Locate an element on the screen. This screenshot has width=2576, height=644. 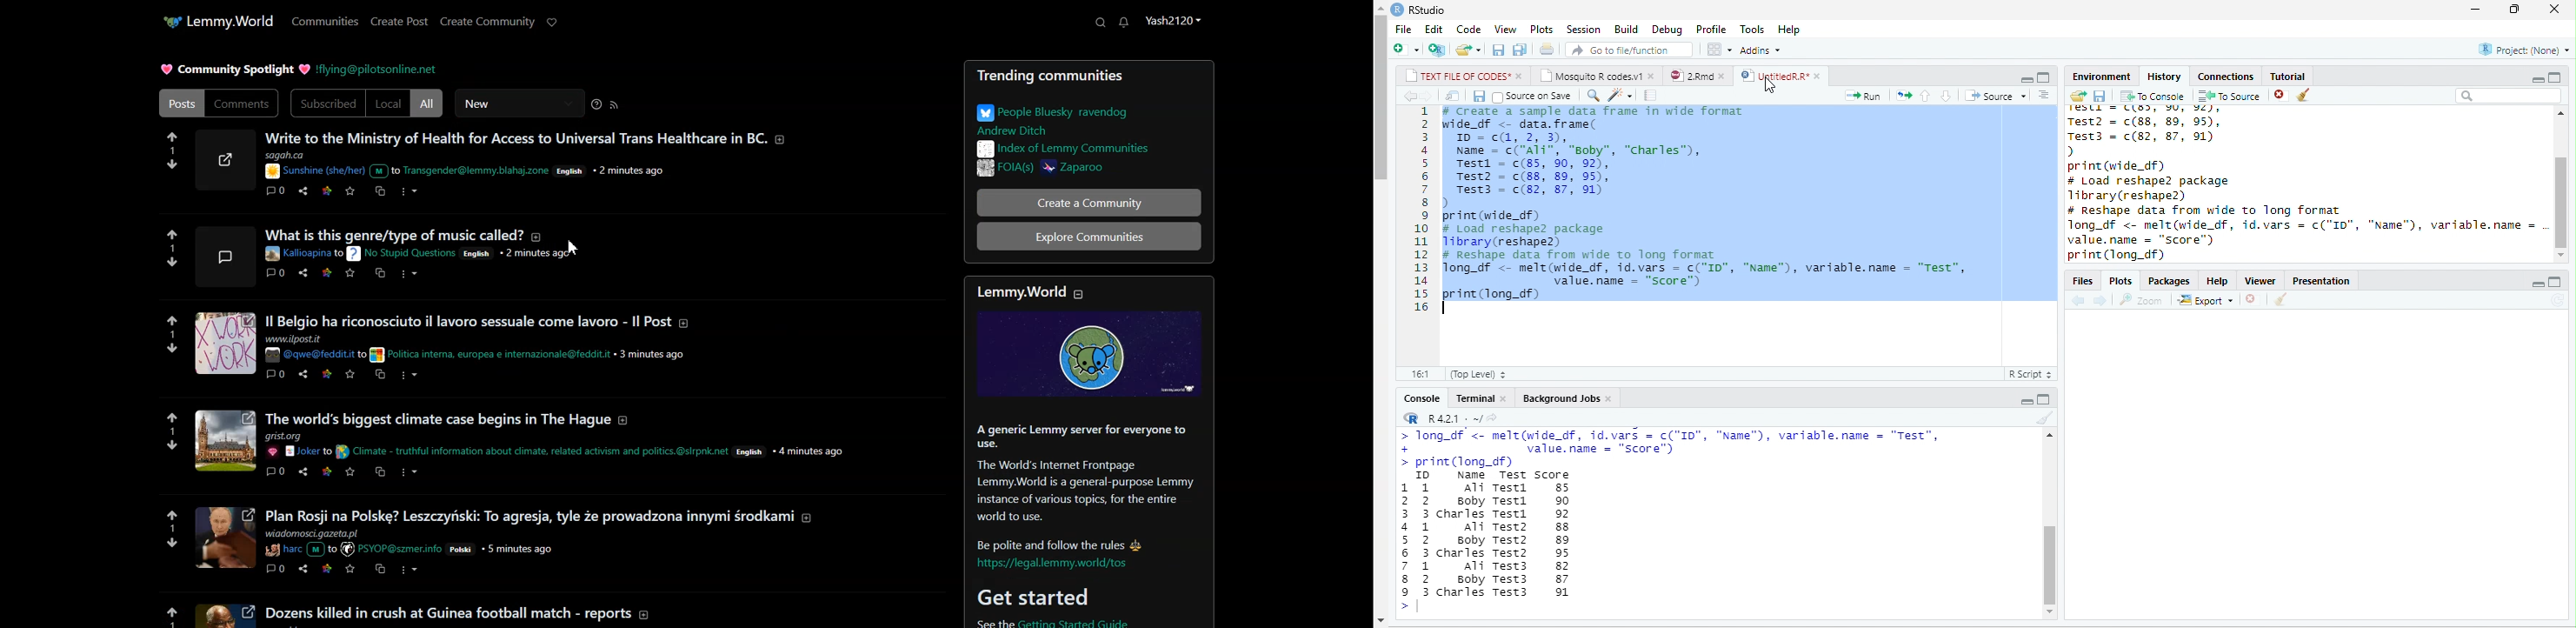
5 minutes is located at coordinates (520, 549).